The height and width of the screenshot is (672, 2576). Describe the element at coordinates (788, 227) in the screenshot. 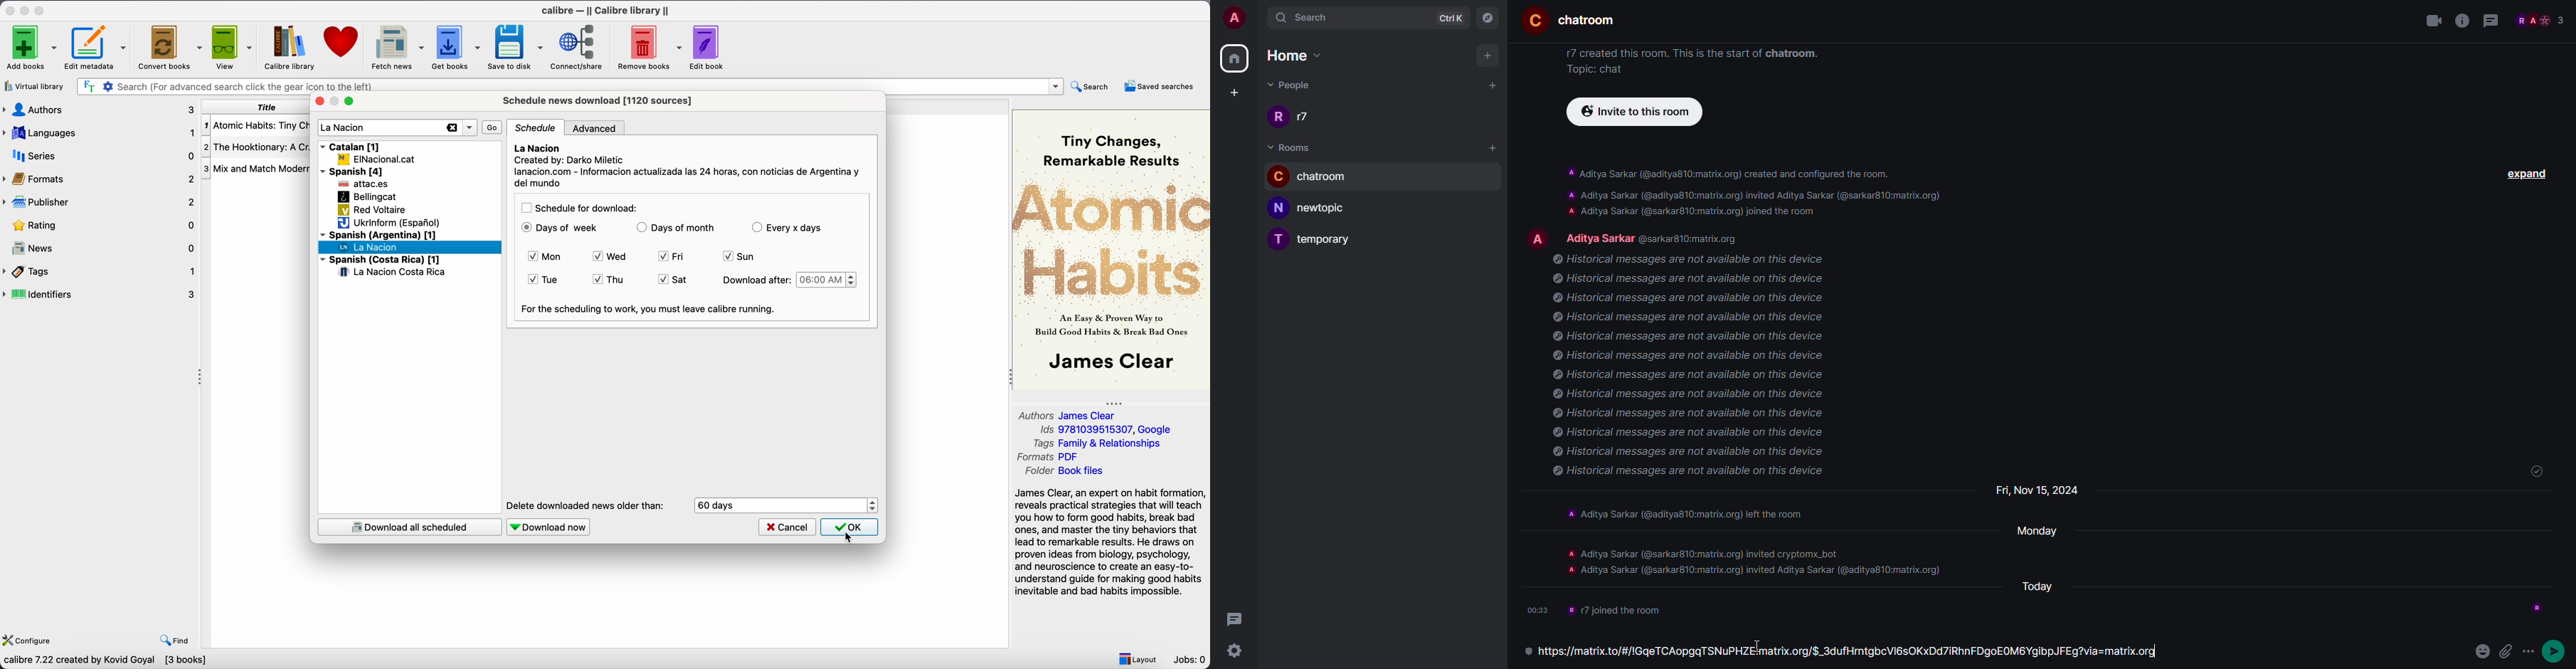

I see `every x days` at that location.